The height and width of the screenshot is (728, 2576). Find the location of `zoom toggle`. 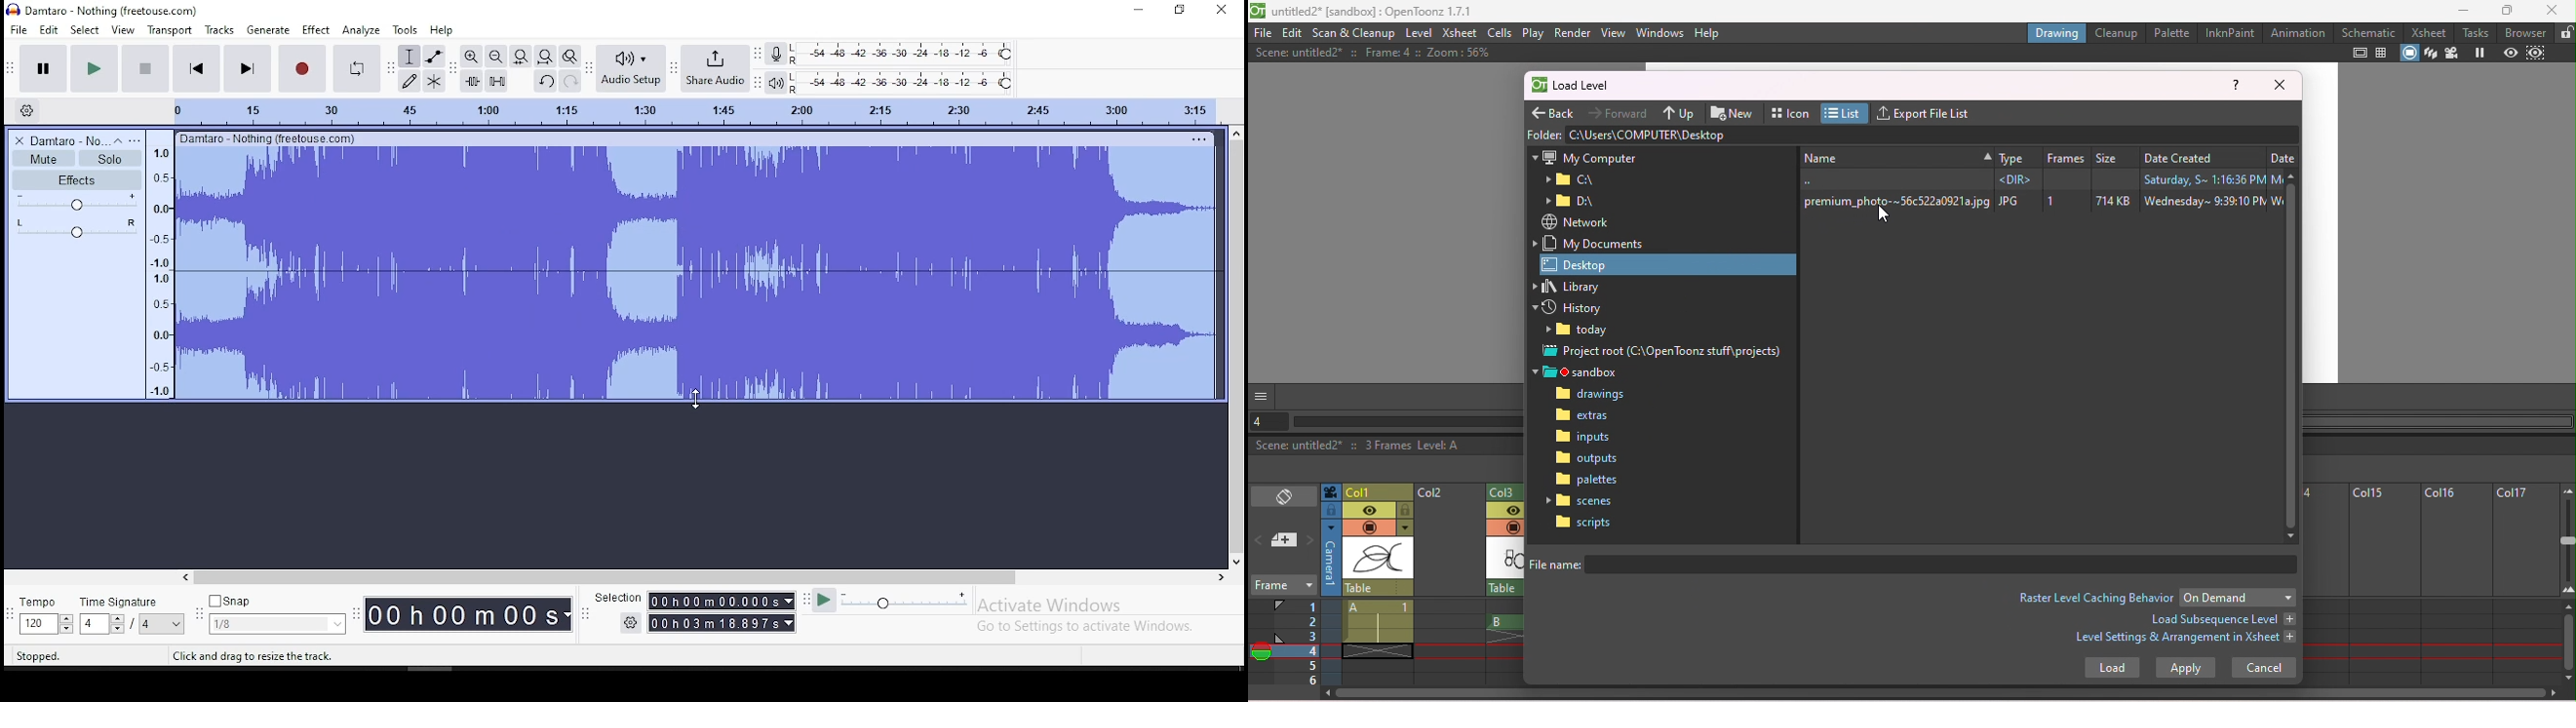

zoom toggle is located at coordinates (569, 57).